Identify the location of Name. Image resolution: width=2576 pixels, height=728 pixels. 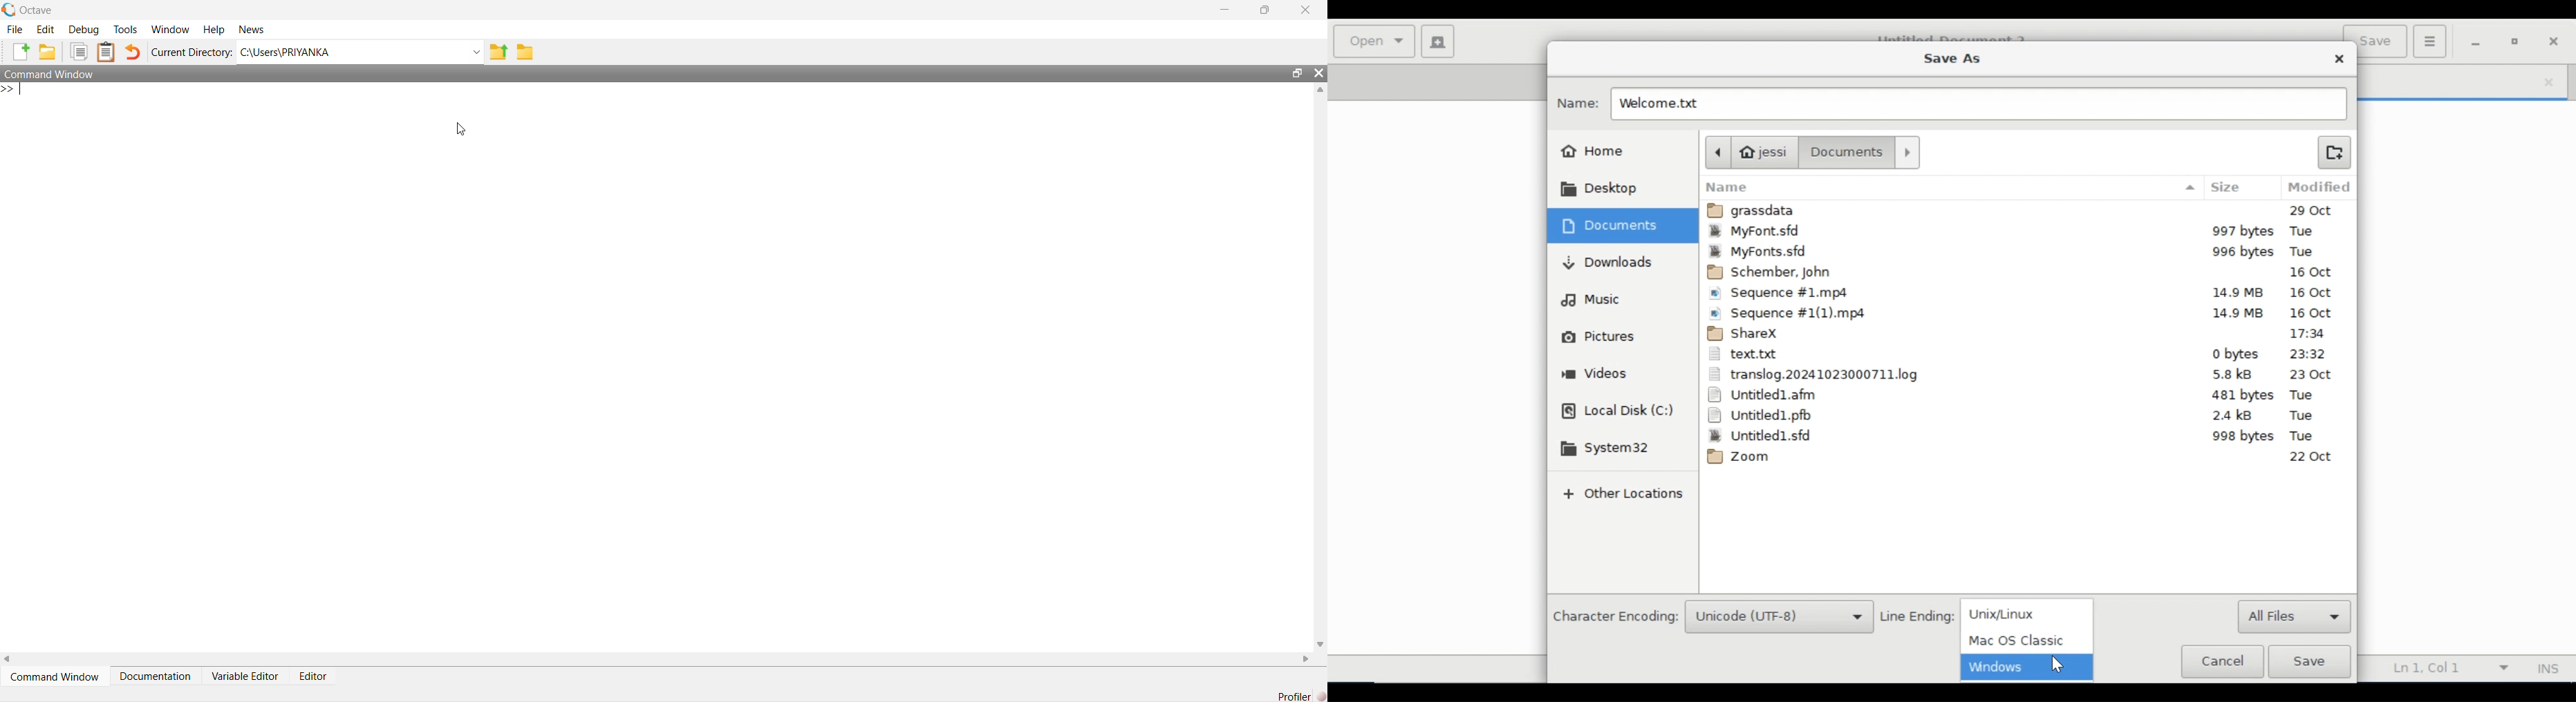
(1578, 103).